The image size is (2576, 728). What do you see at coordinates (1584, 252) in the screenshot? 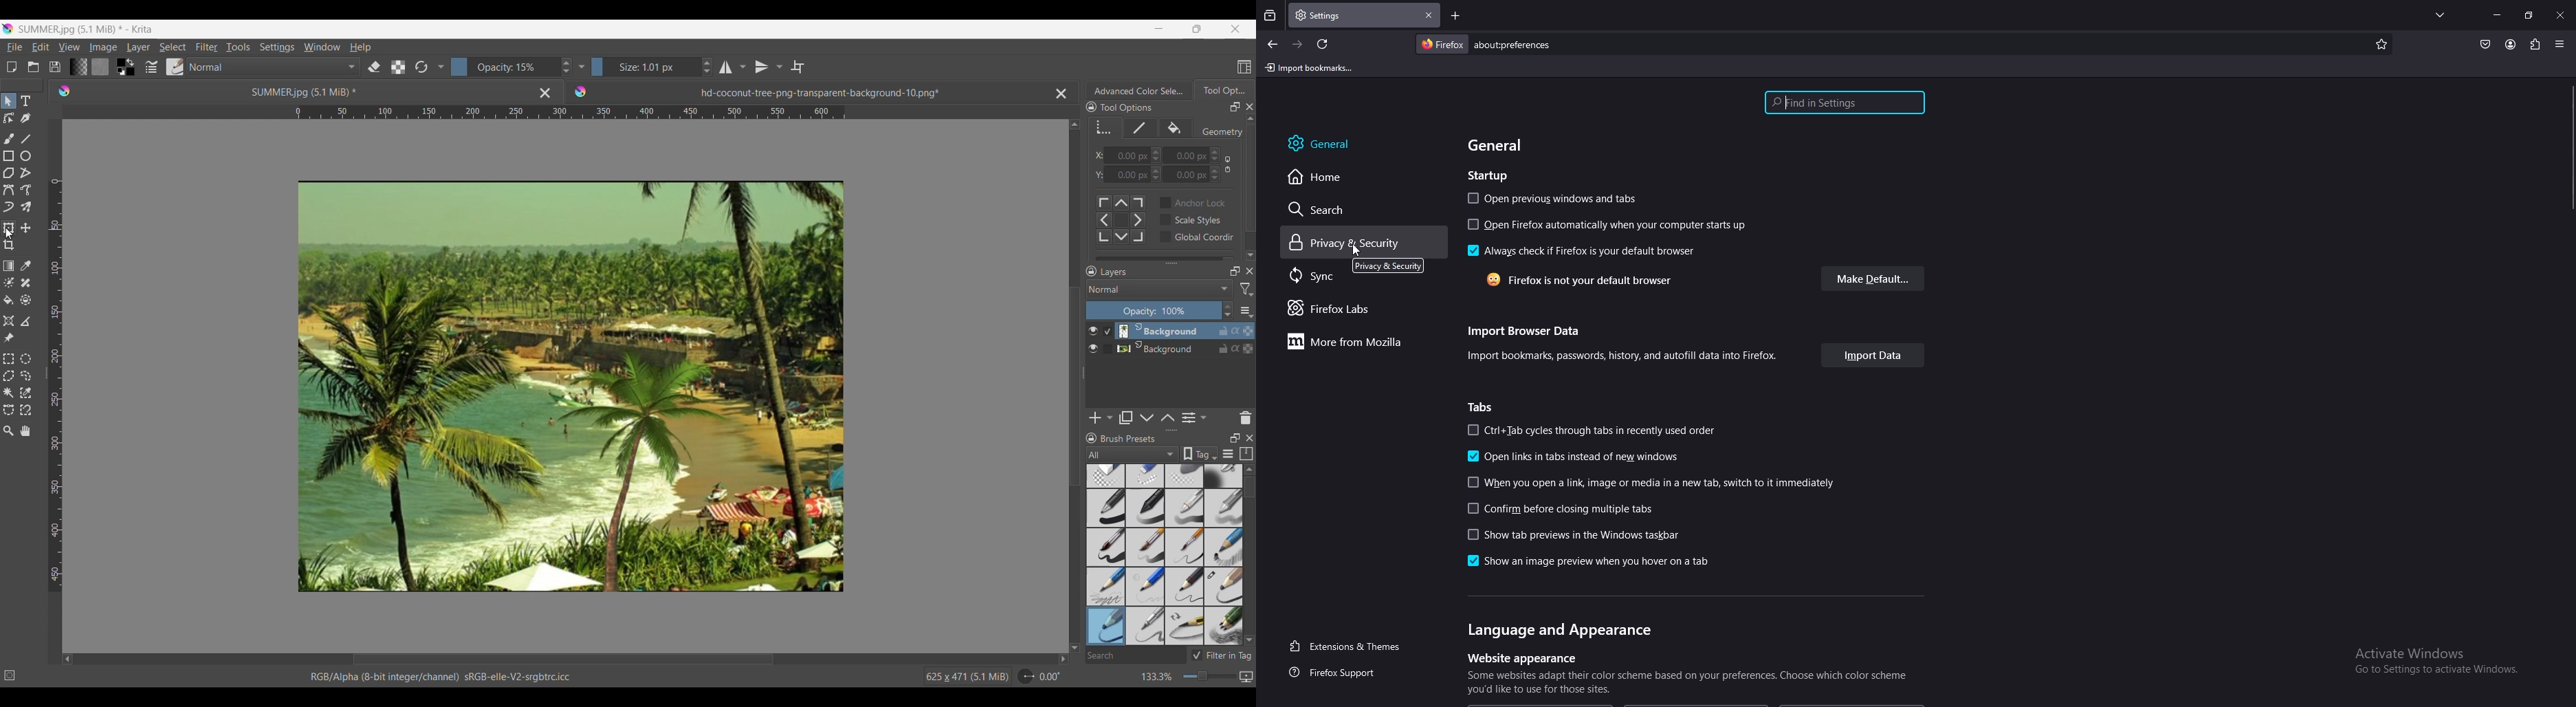
I see `always check if firefox is default browser` at bounding box center [1584, 252].